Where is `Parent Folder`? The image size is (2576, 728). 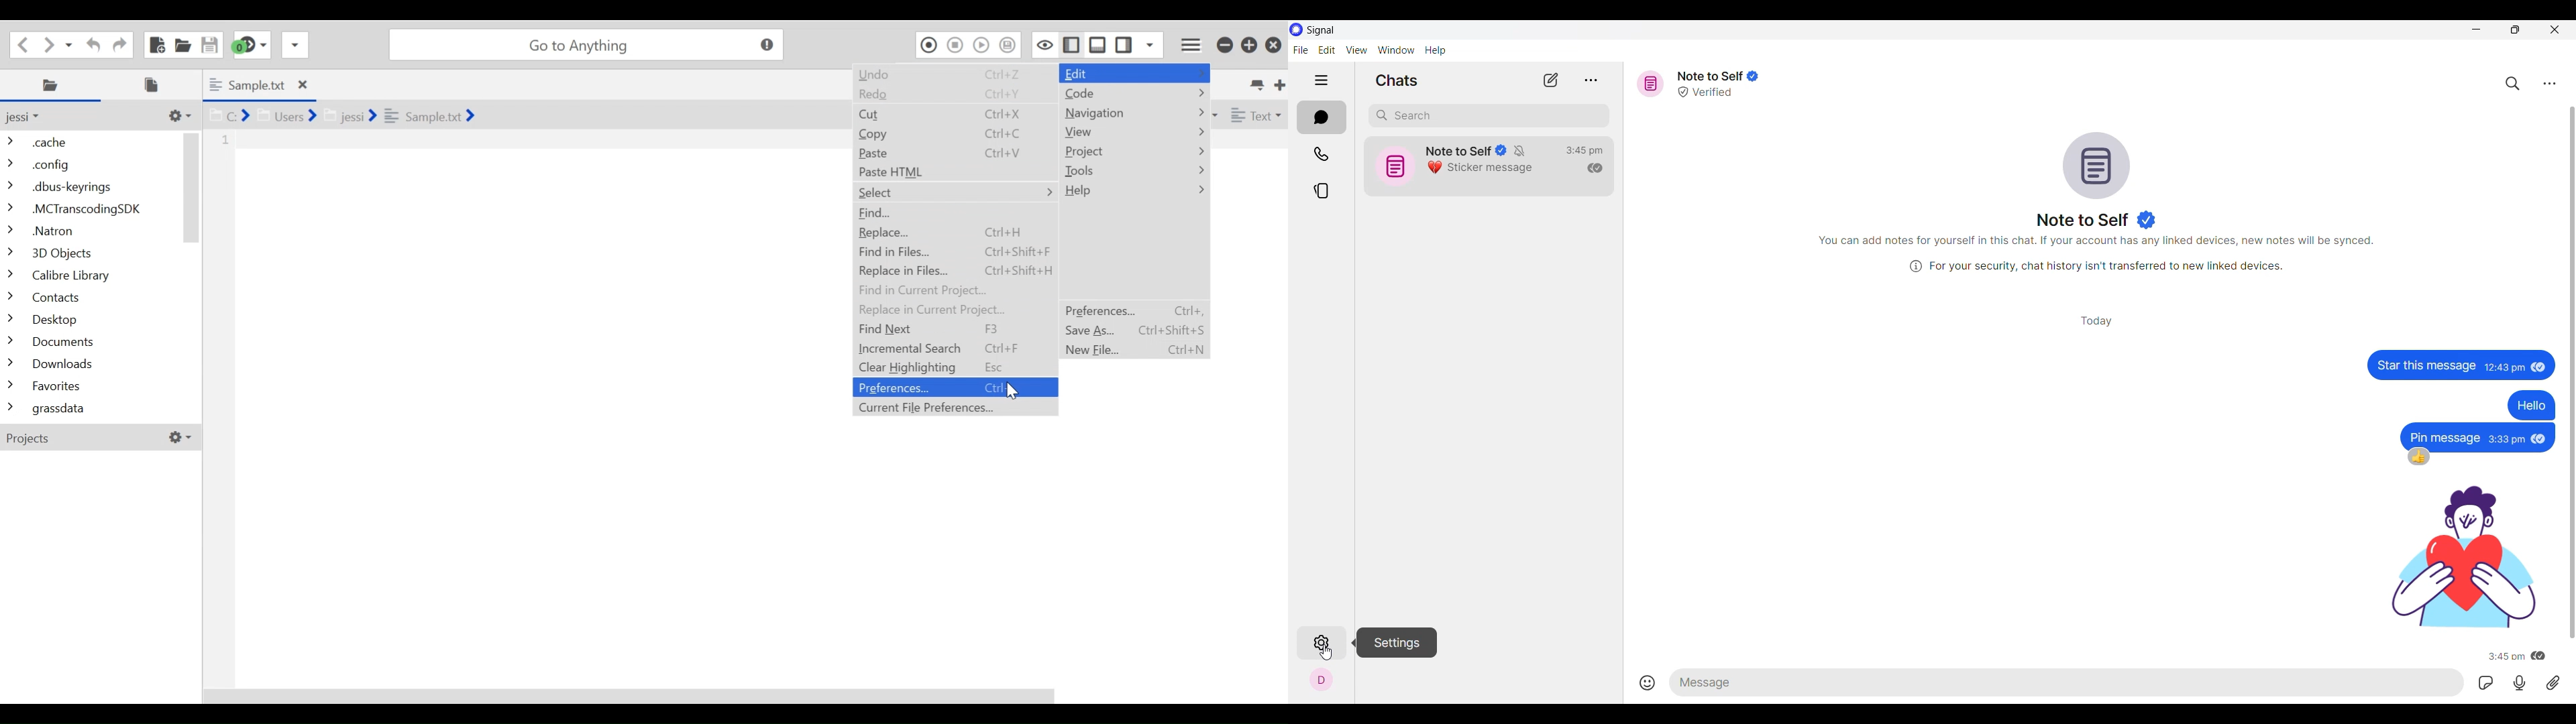
Parent Folder is located at coordinates (30, 117).